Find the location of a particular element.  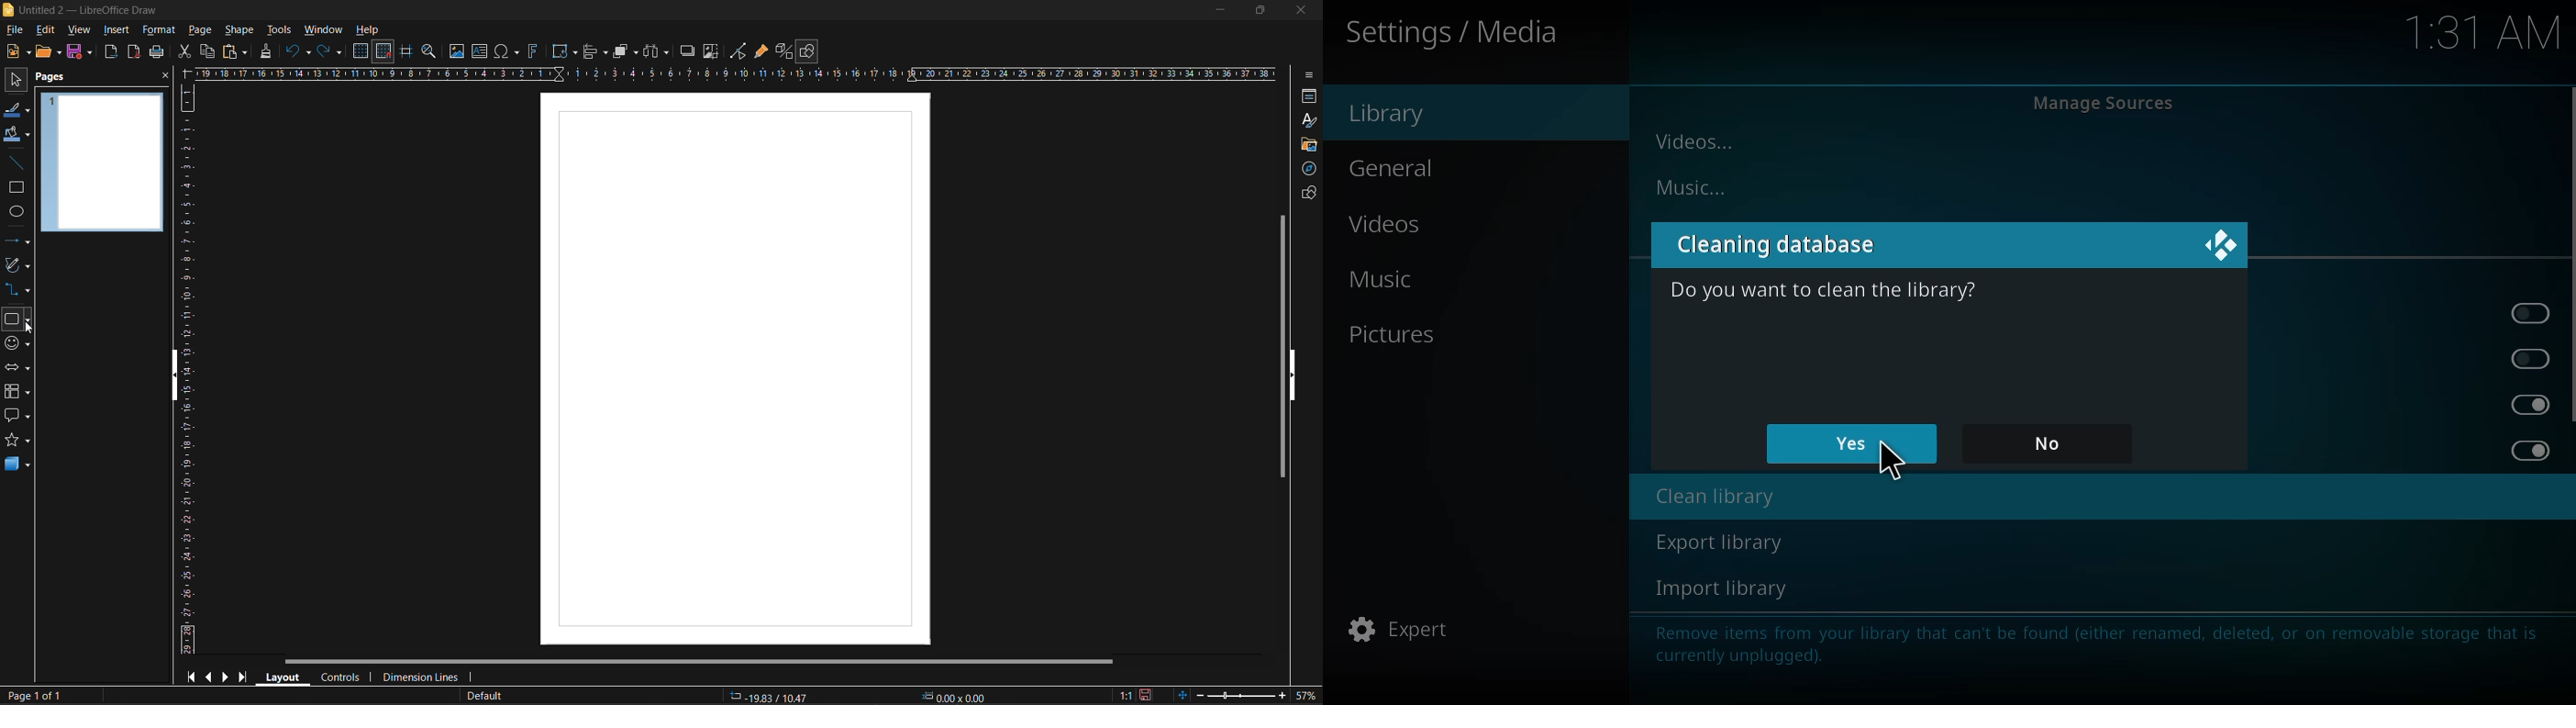

fill color is located at coordinates (17, 134).